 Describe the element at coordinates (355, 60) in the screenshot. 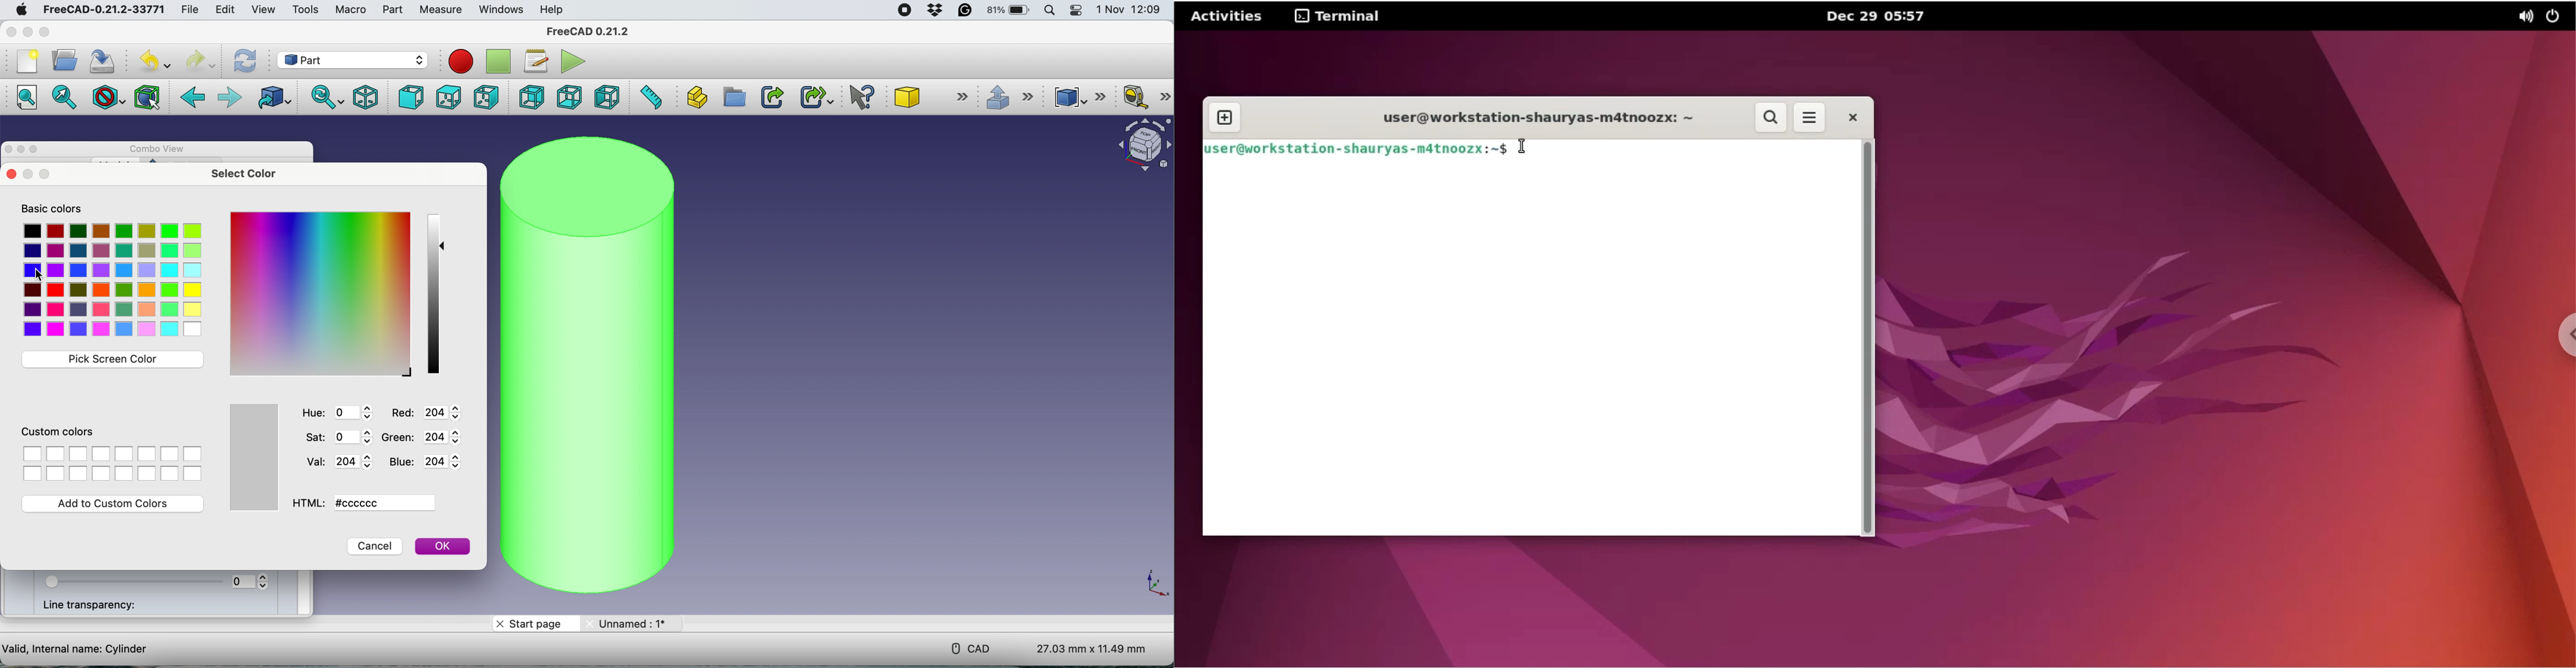

I see `workbench` at that location.